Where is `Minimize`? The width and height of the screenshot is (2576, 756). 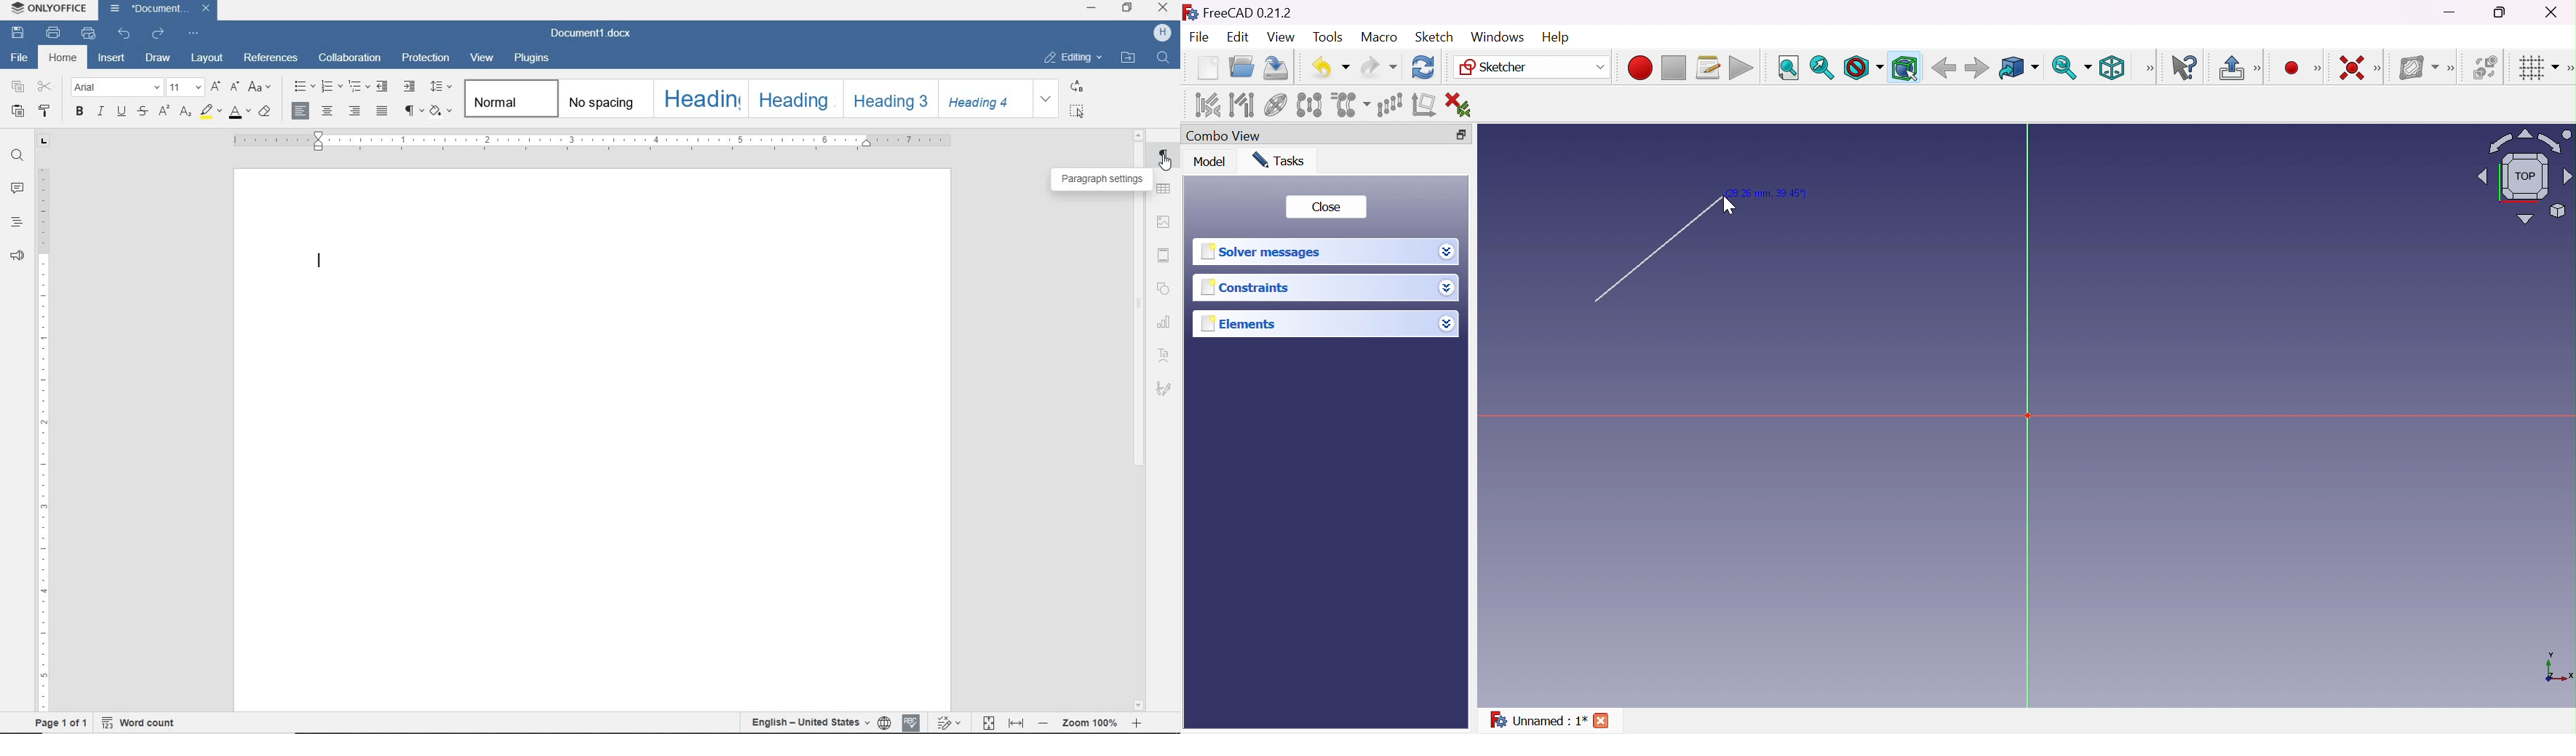
Minimize is located at coordinates (2451, 14).